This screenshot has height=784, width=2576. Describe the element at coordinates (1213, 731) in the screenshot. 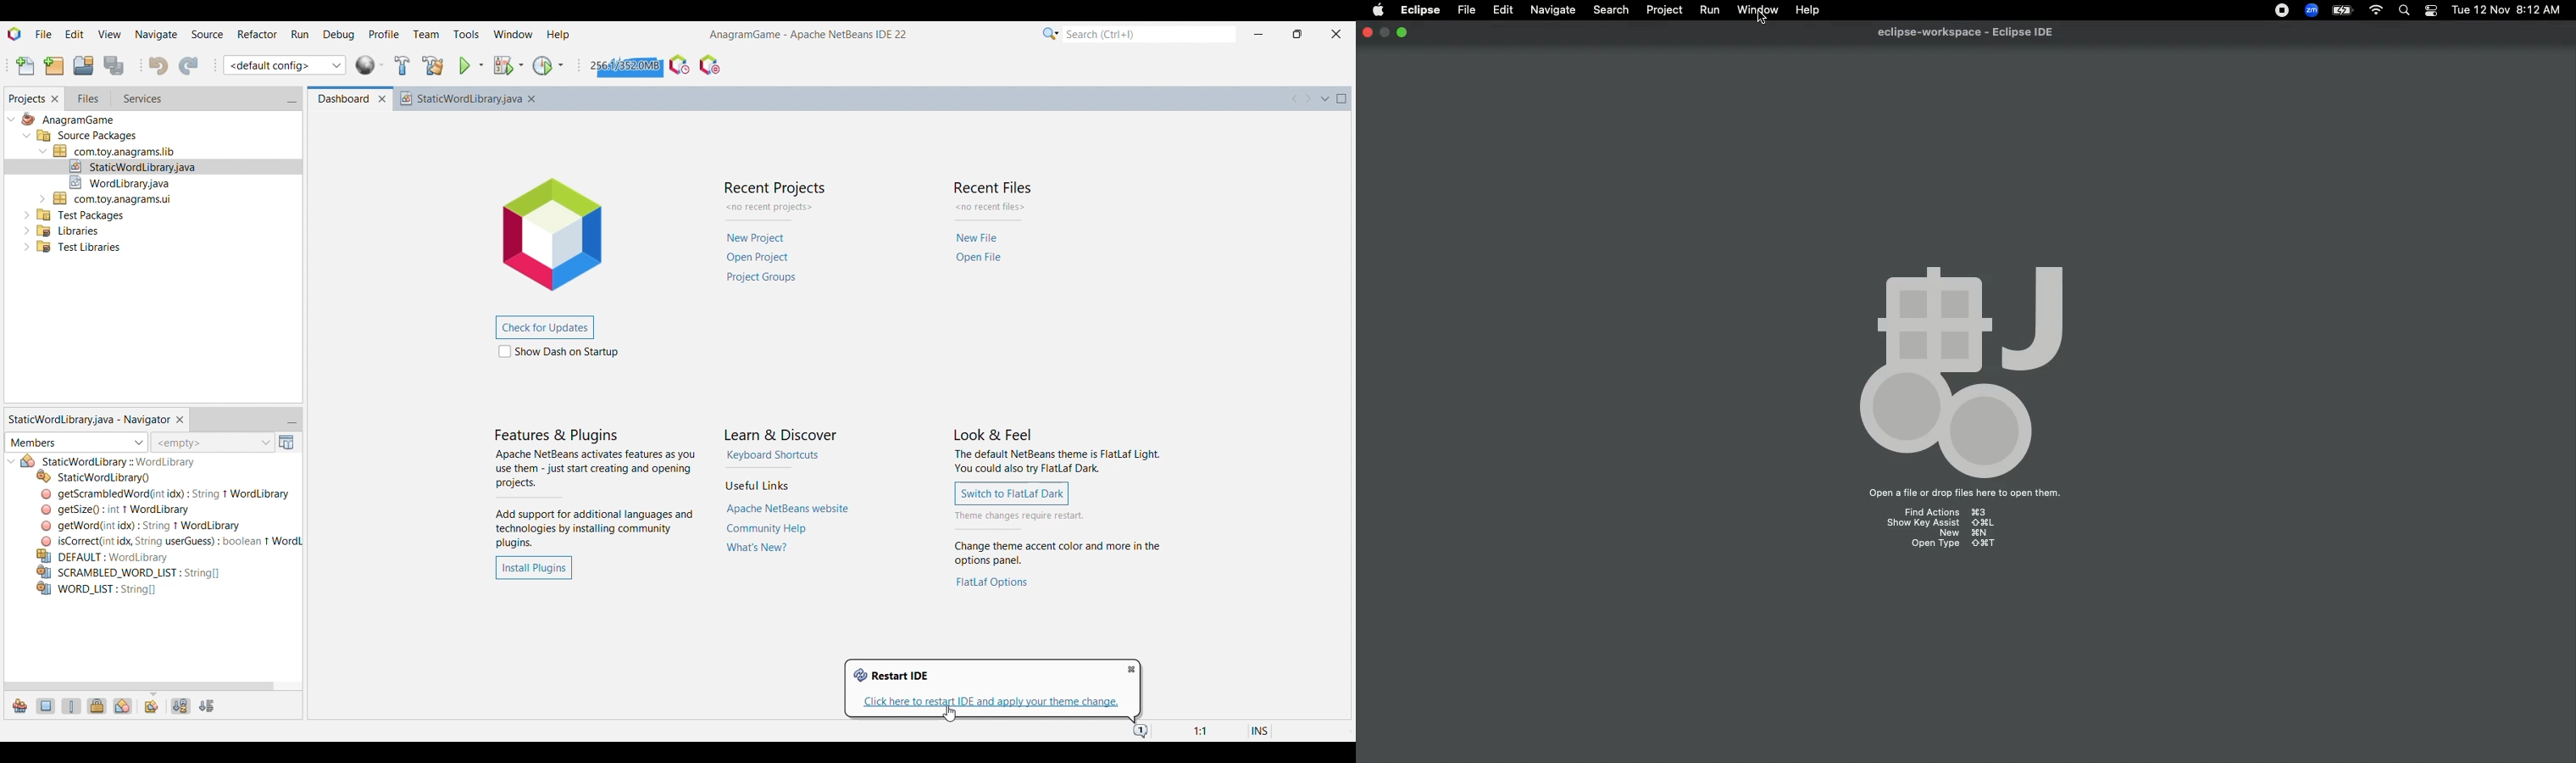

I see `Double click to go to line or bookmark settings` at that location.